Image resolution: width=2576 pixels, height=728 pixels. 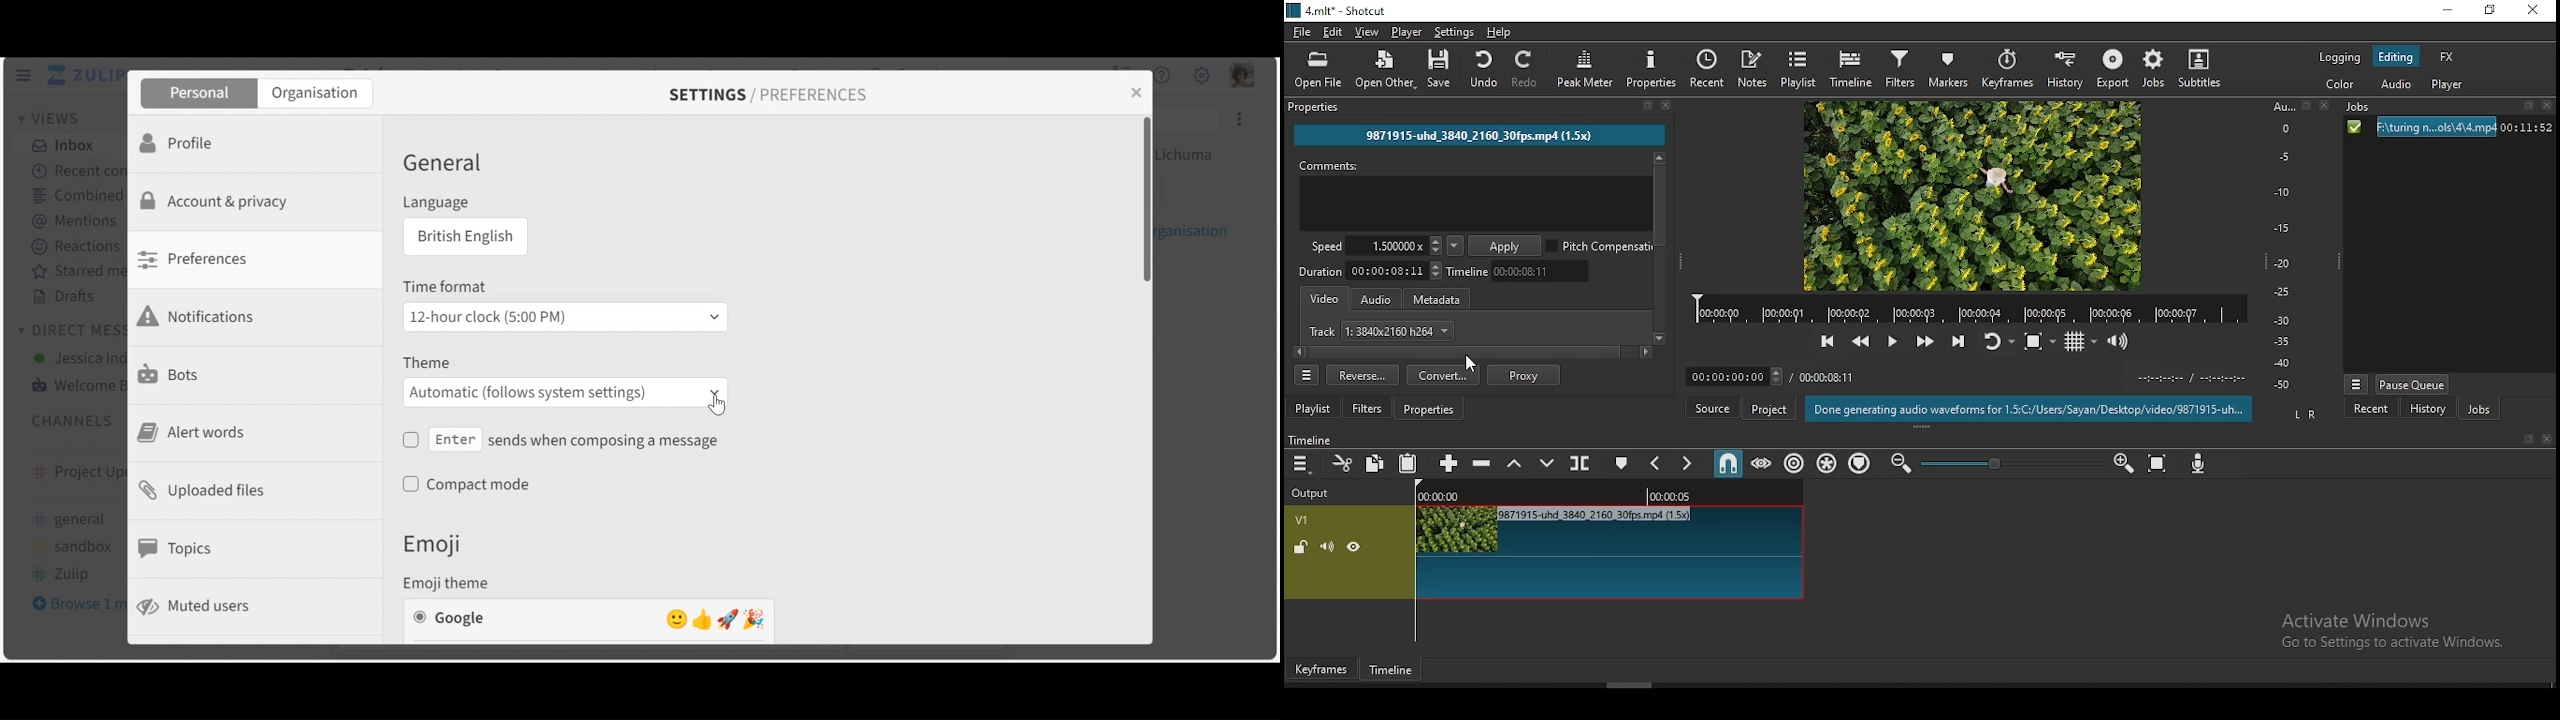 What do you see at coordinates (2424, 410) in the screenshot?
I see `history` at bounding box center [2424, 410].